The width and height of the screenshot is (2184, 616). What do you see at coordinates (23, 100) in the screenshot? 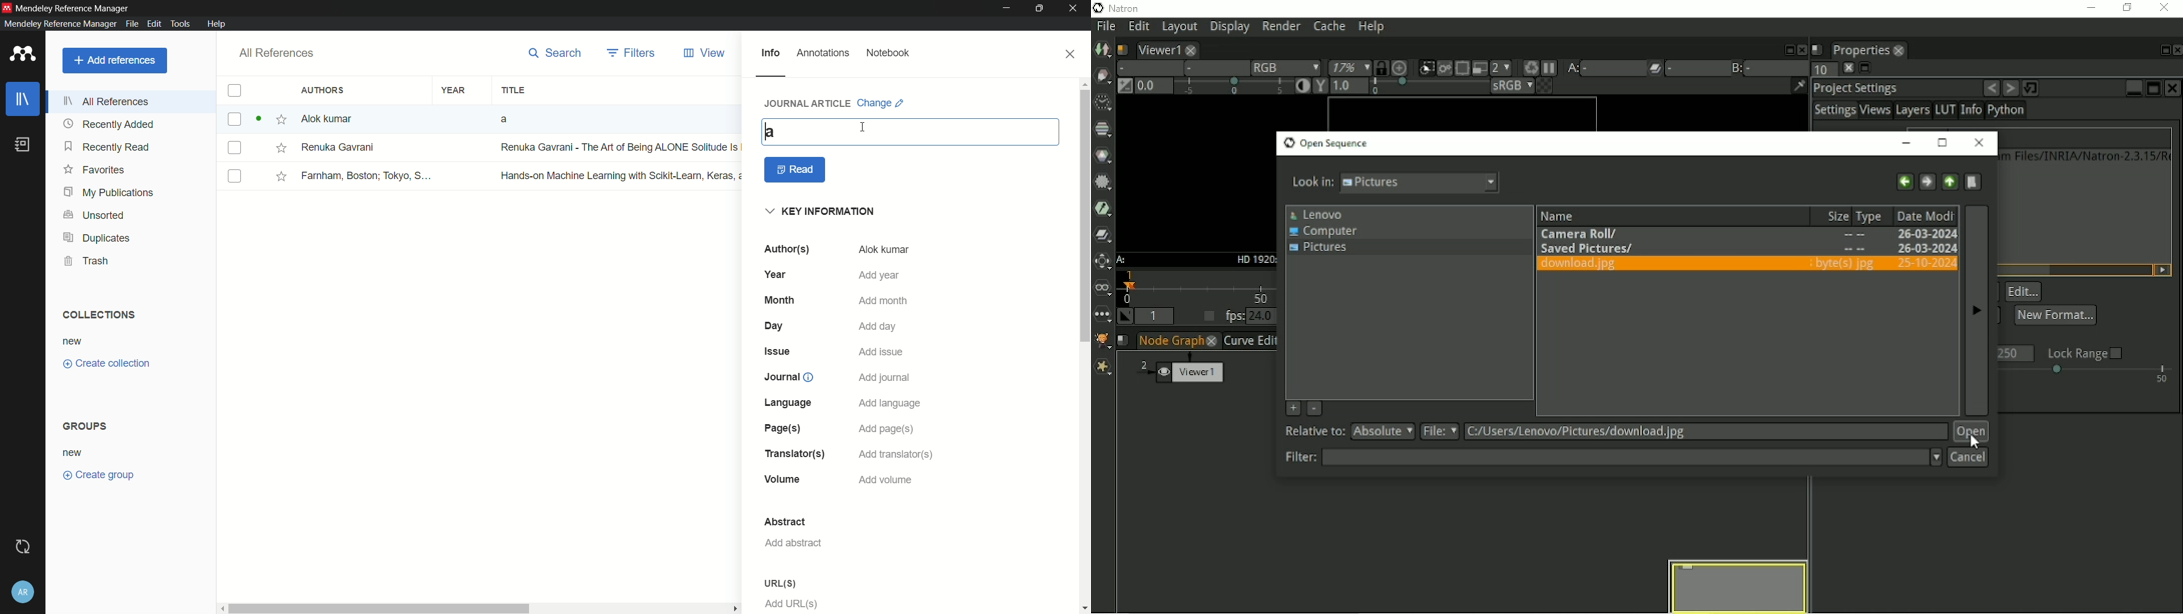
I see `library` at bounding box center [23, 100].